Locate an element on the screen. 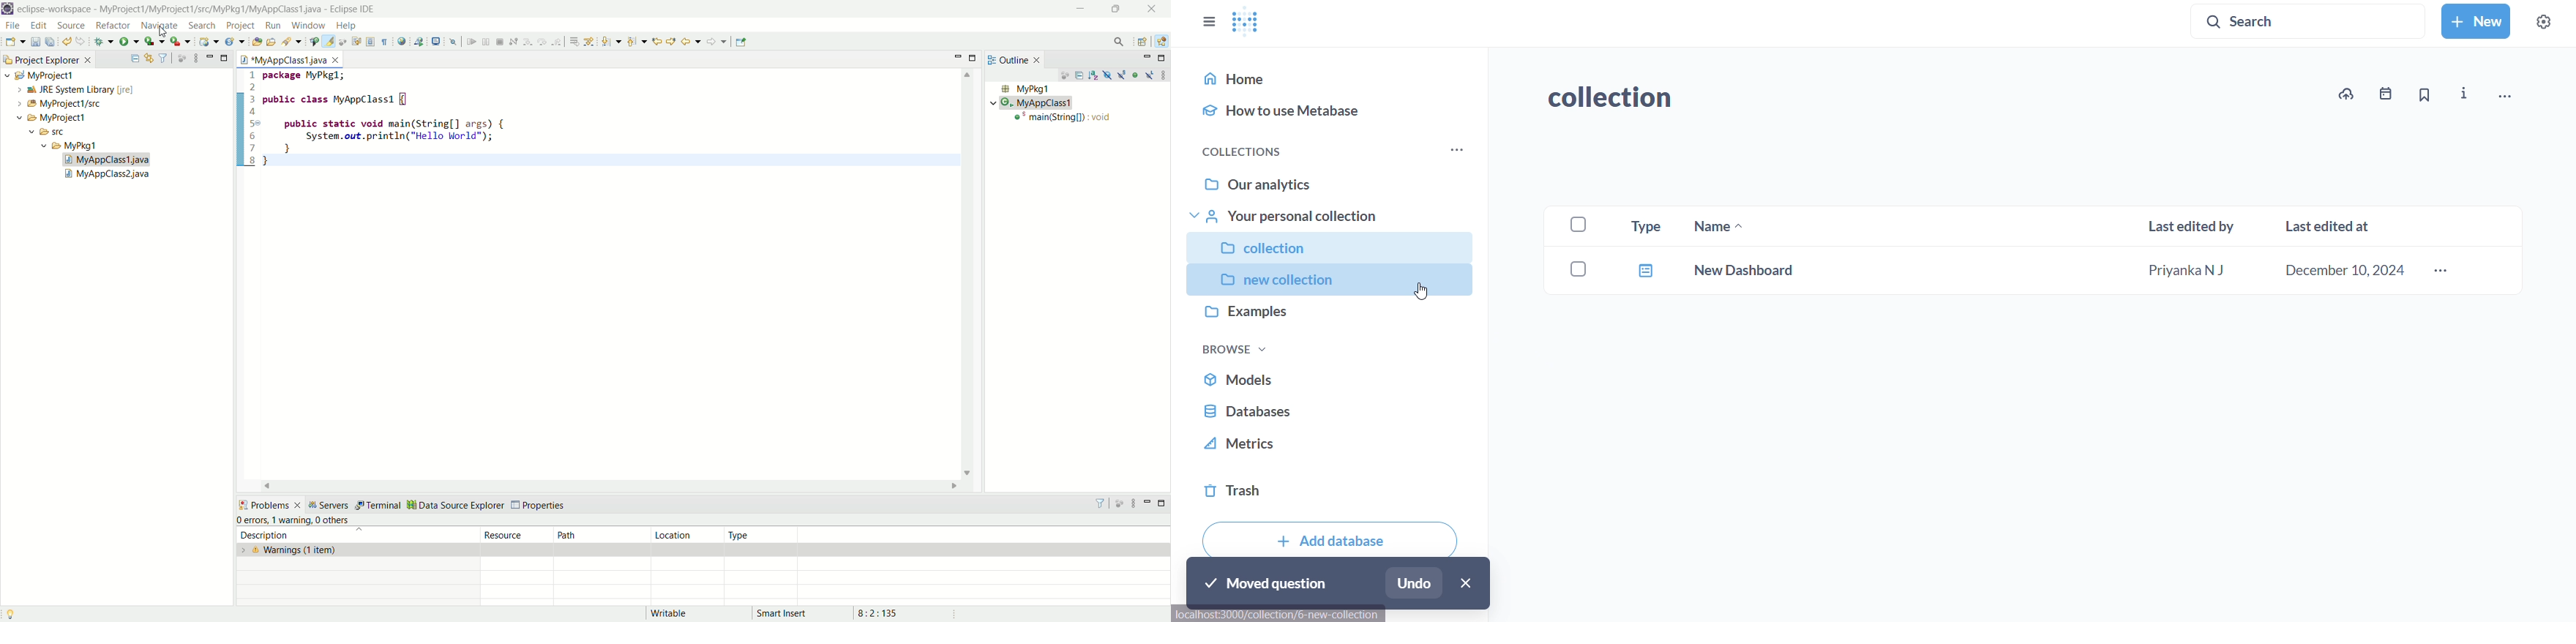 The height and width of the screenshot is (644, 2576). toggle word wrap is located at coordinates (361, 41).